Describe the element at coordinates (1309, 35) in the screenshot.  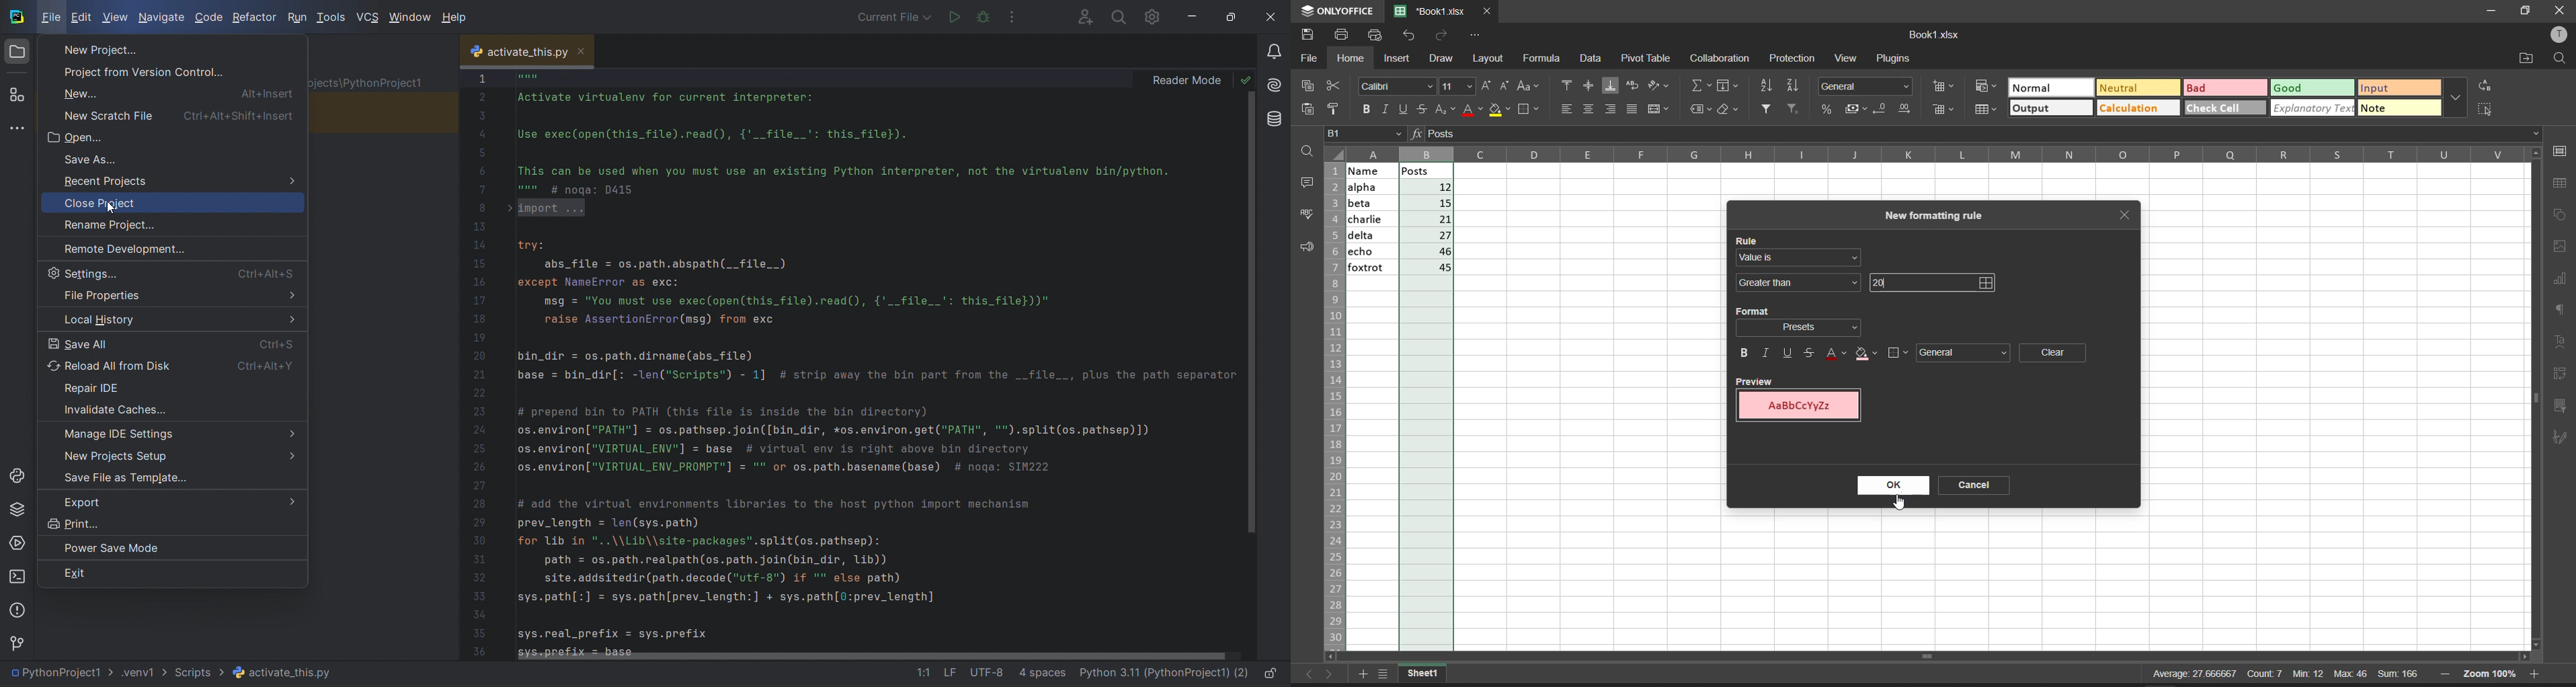
I see `save` at that location.